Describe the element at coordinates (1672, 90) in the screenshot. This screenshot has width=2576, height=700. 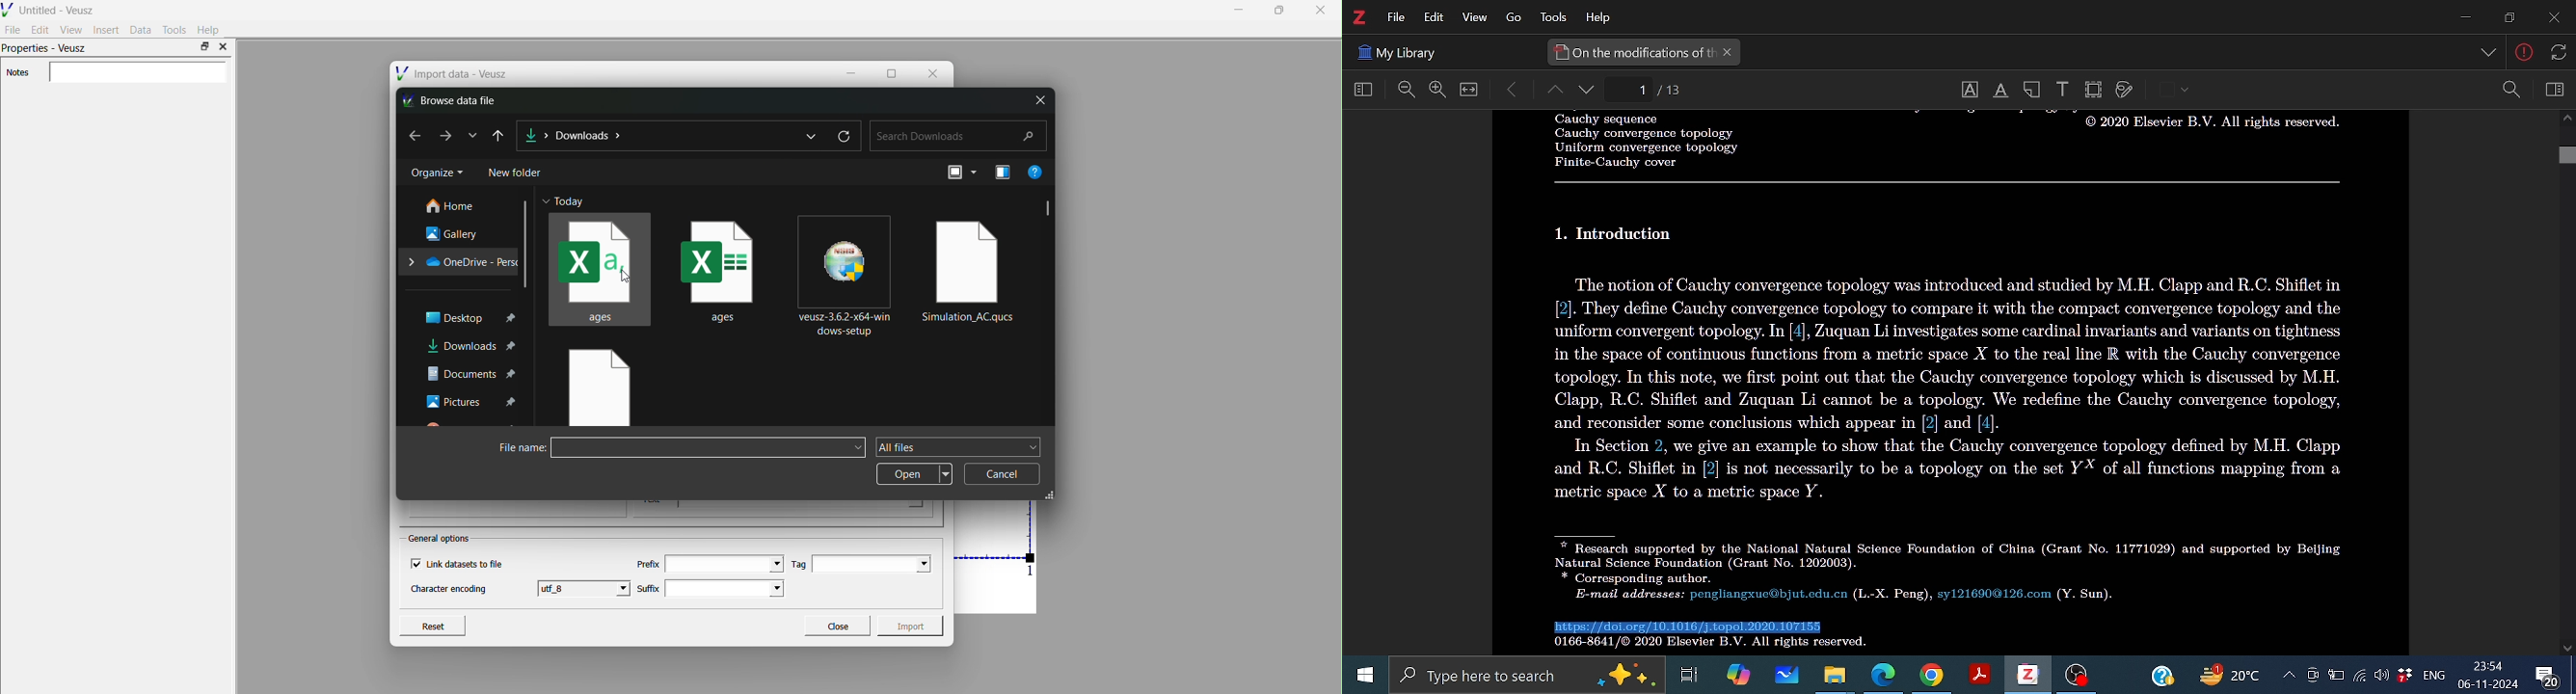
I see `Current page` at that location.